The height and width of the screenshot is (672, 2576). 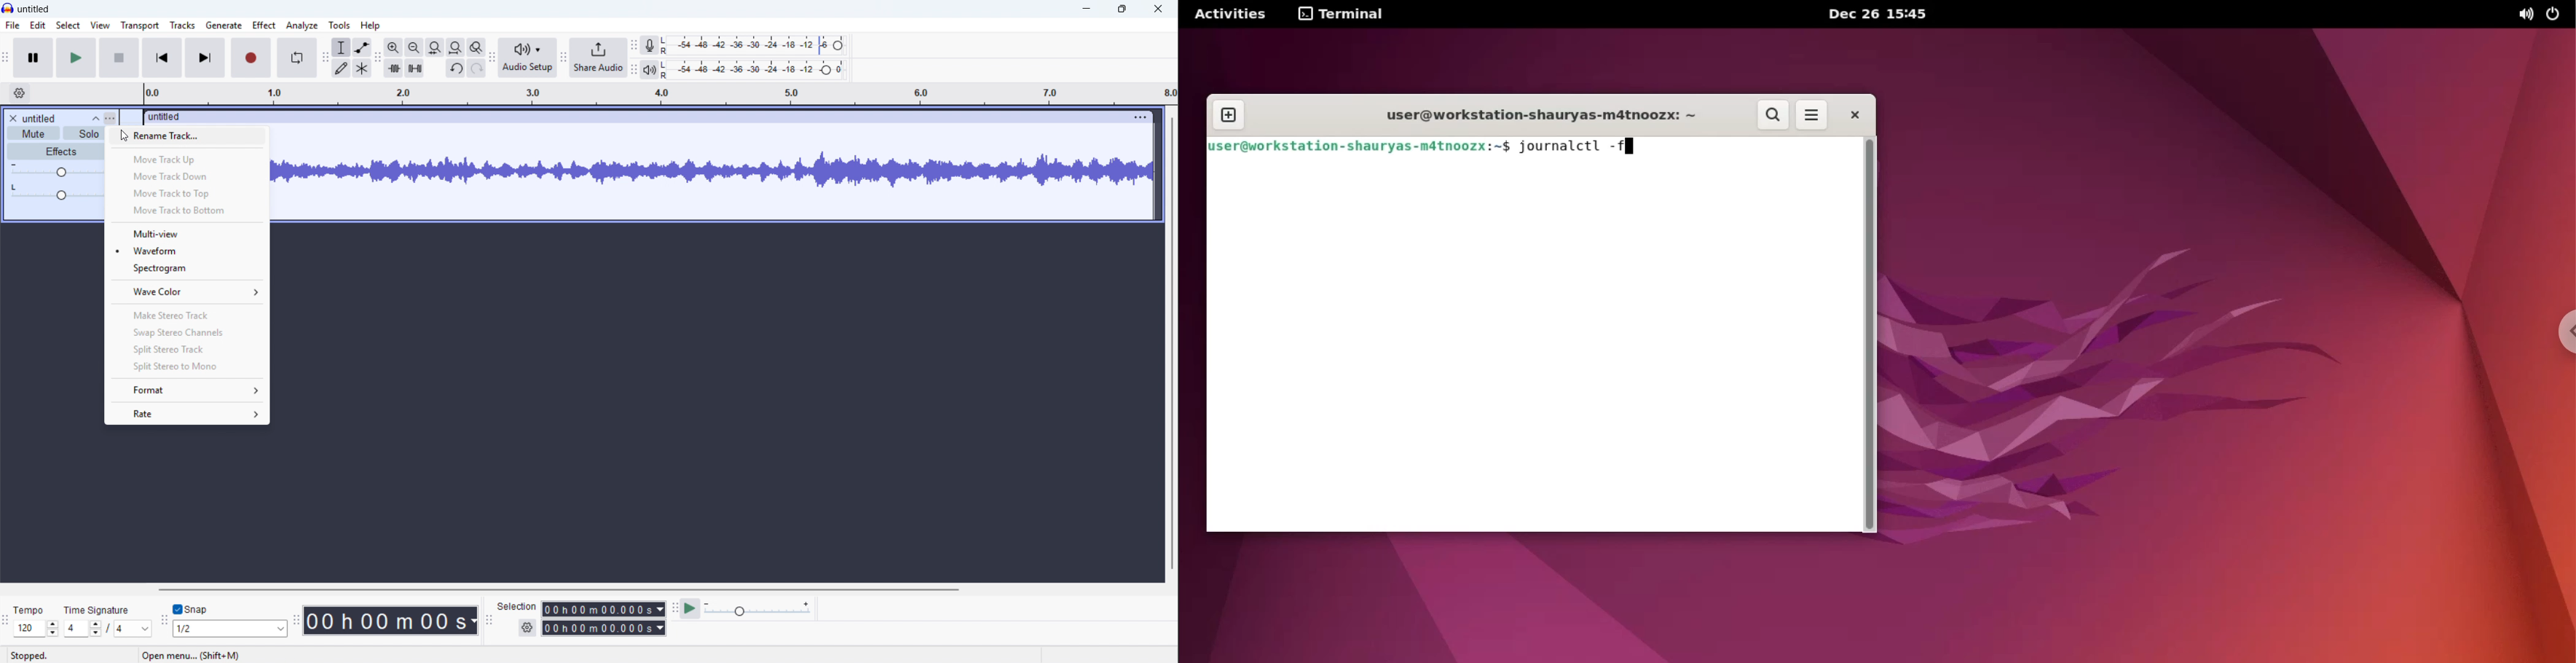 I want to click on more options, so click(x=1812, y=116).